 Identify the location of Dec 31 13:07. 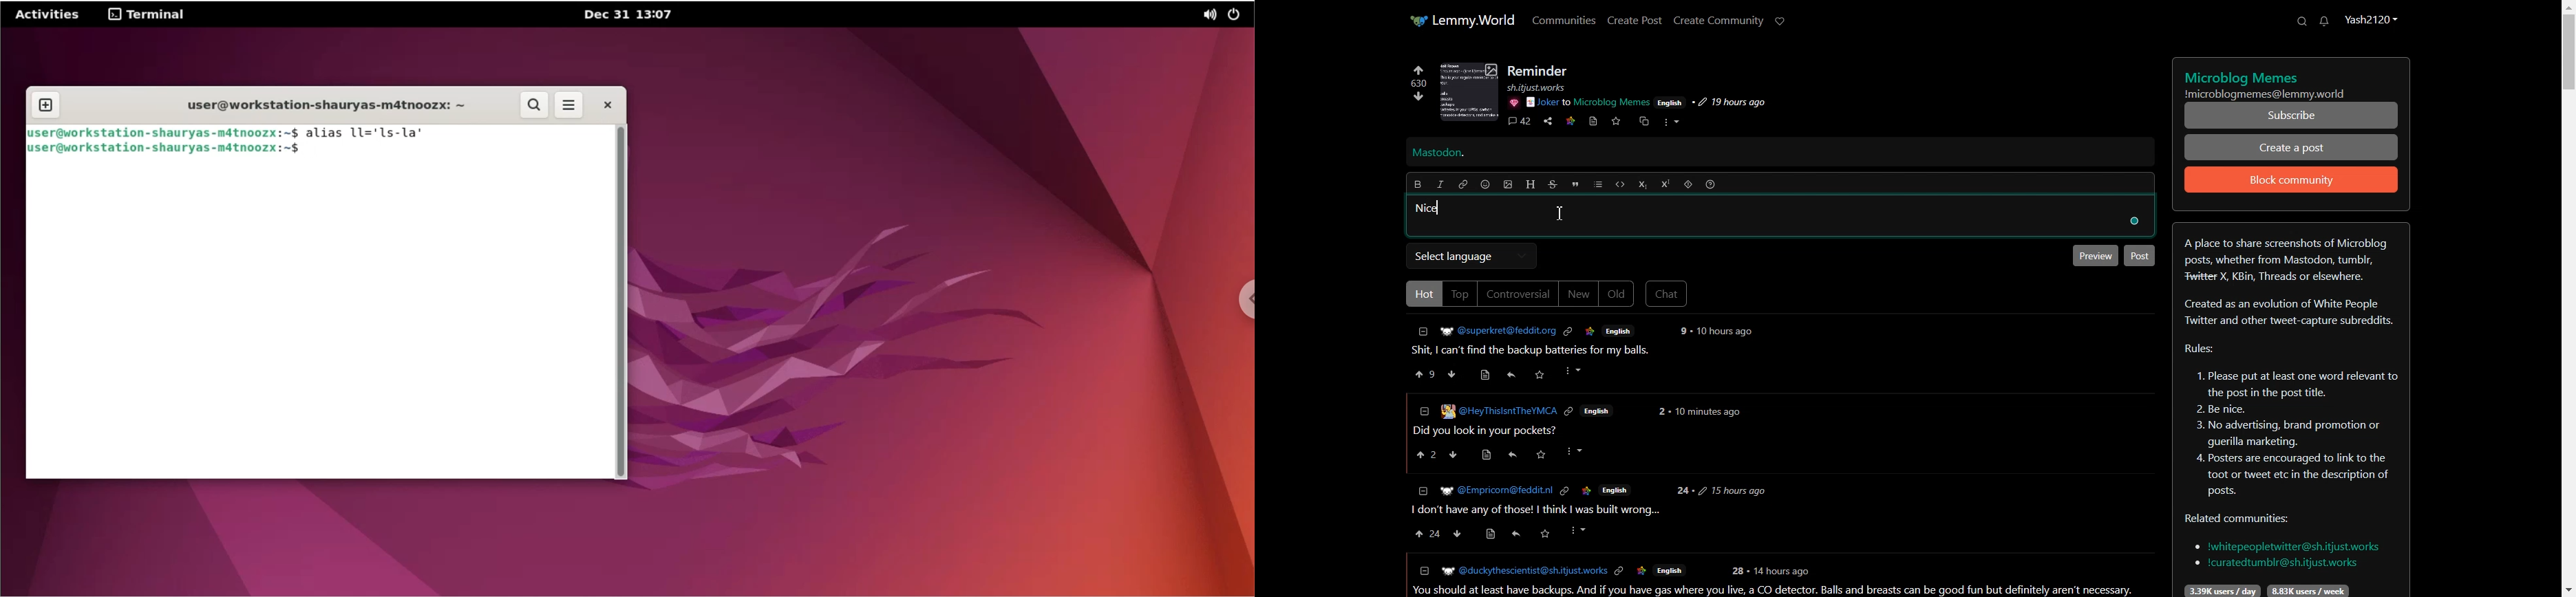
(631, 17).